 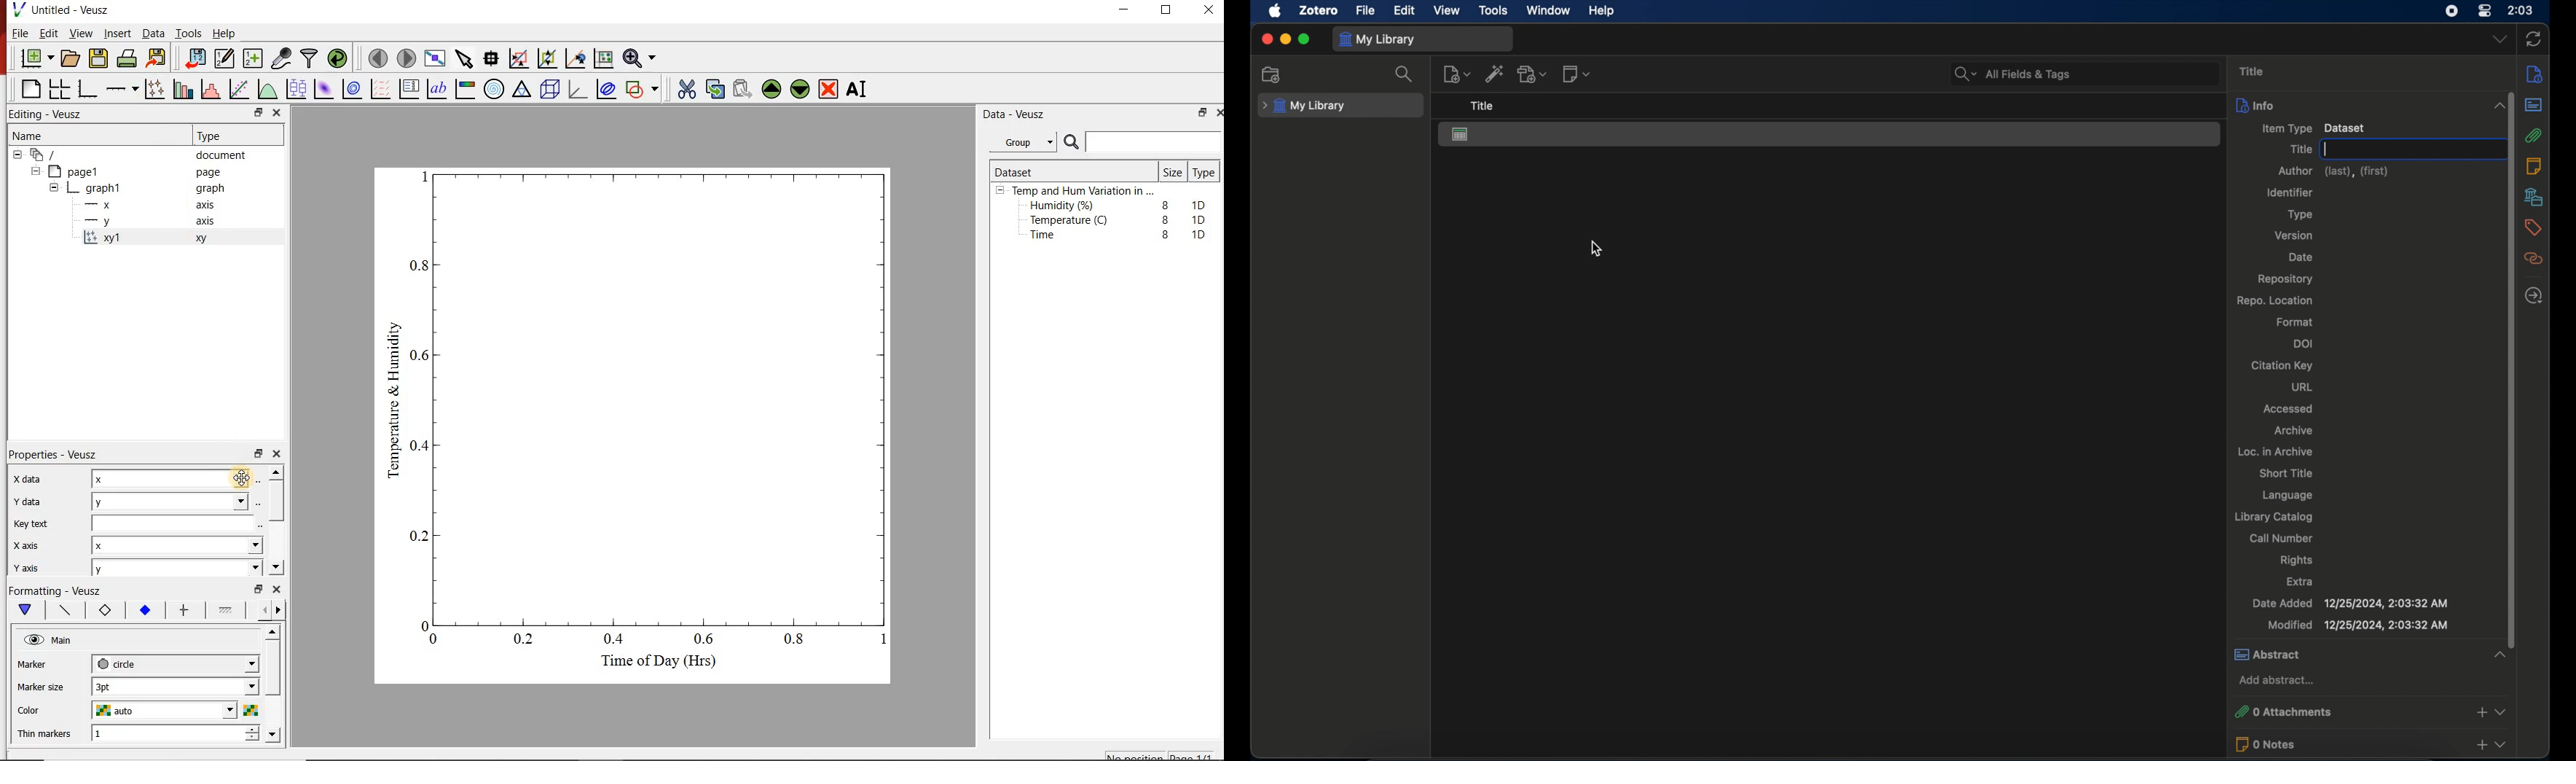 What do you see at coordinates (184, 87) in the screenshot?
I see `plot bar charts` at bounding box center [184, 87].